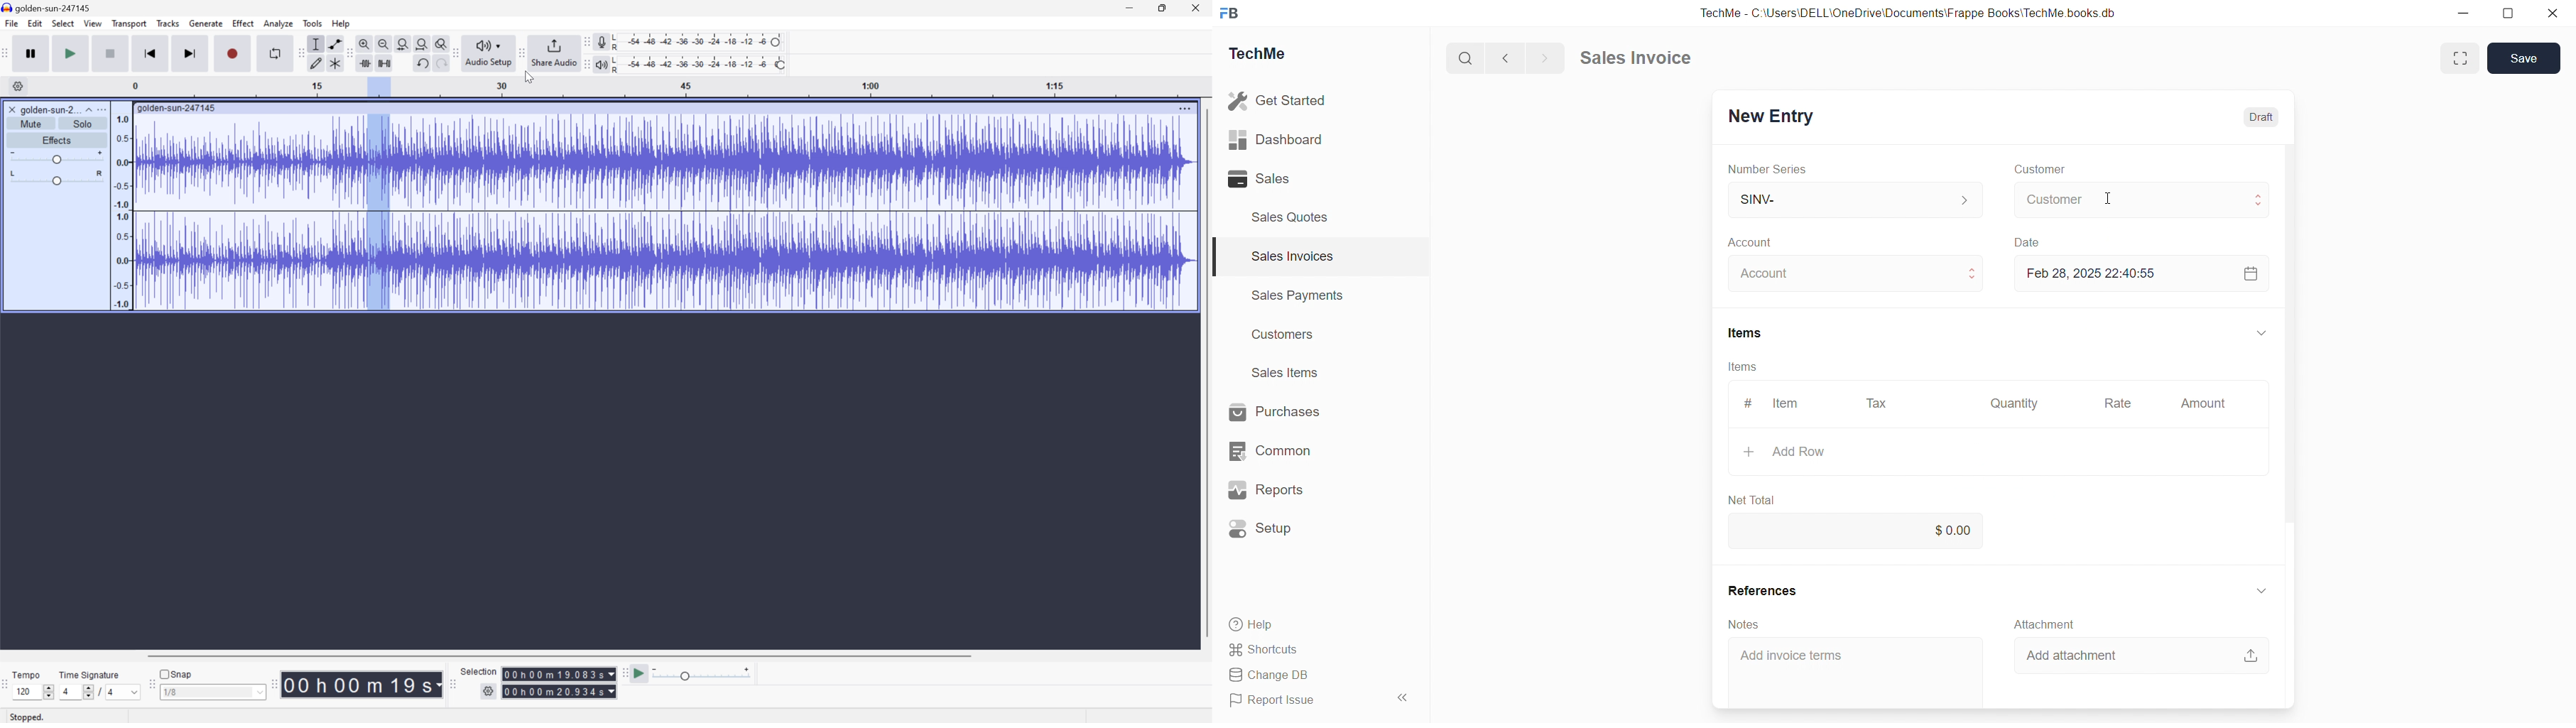 This screenshot has height=728, width=2576. I want to click on Feb 28, 2025 22:40:55, so click(2091, 273).